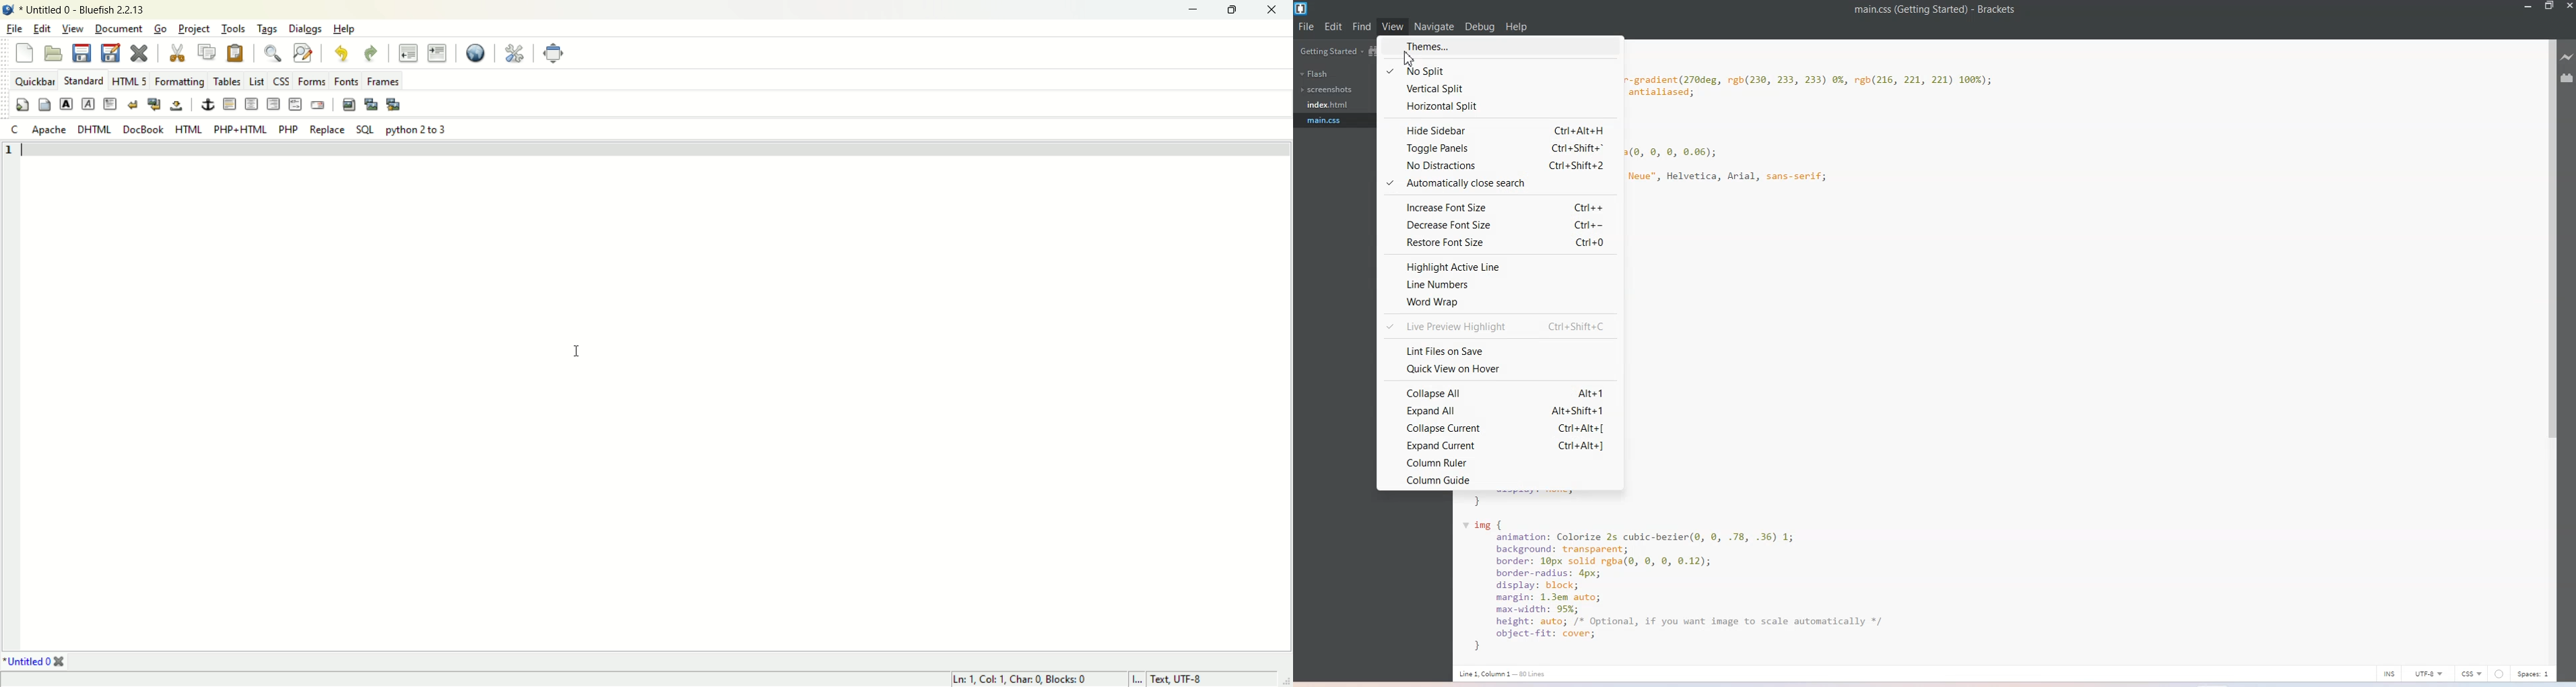  I want to click on Automatically close search, so click(1499, 184).